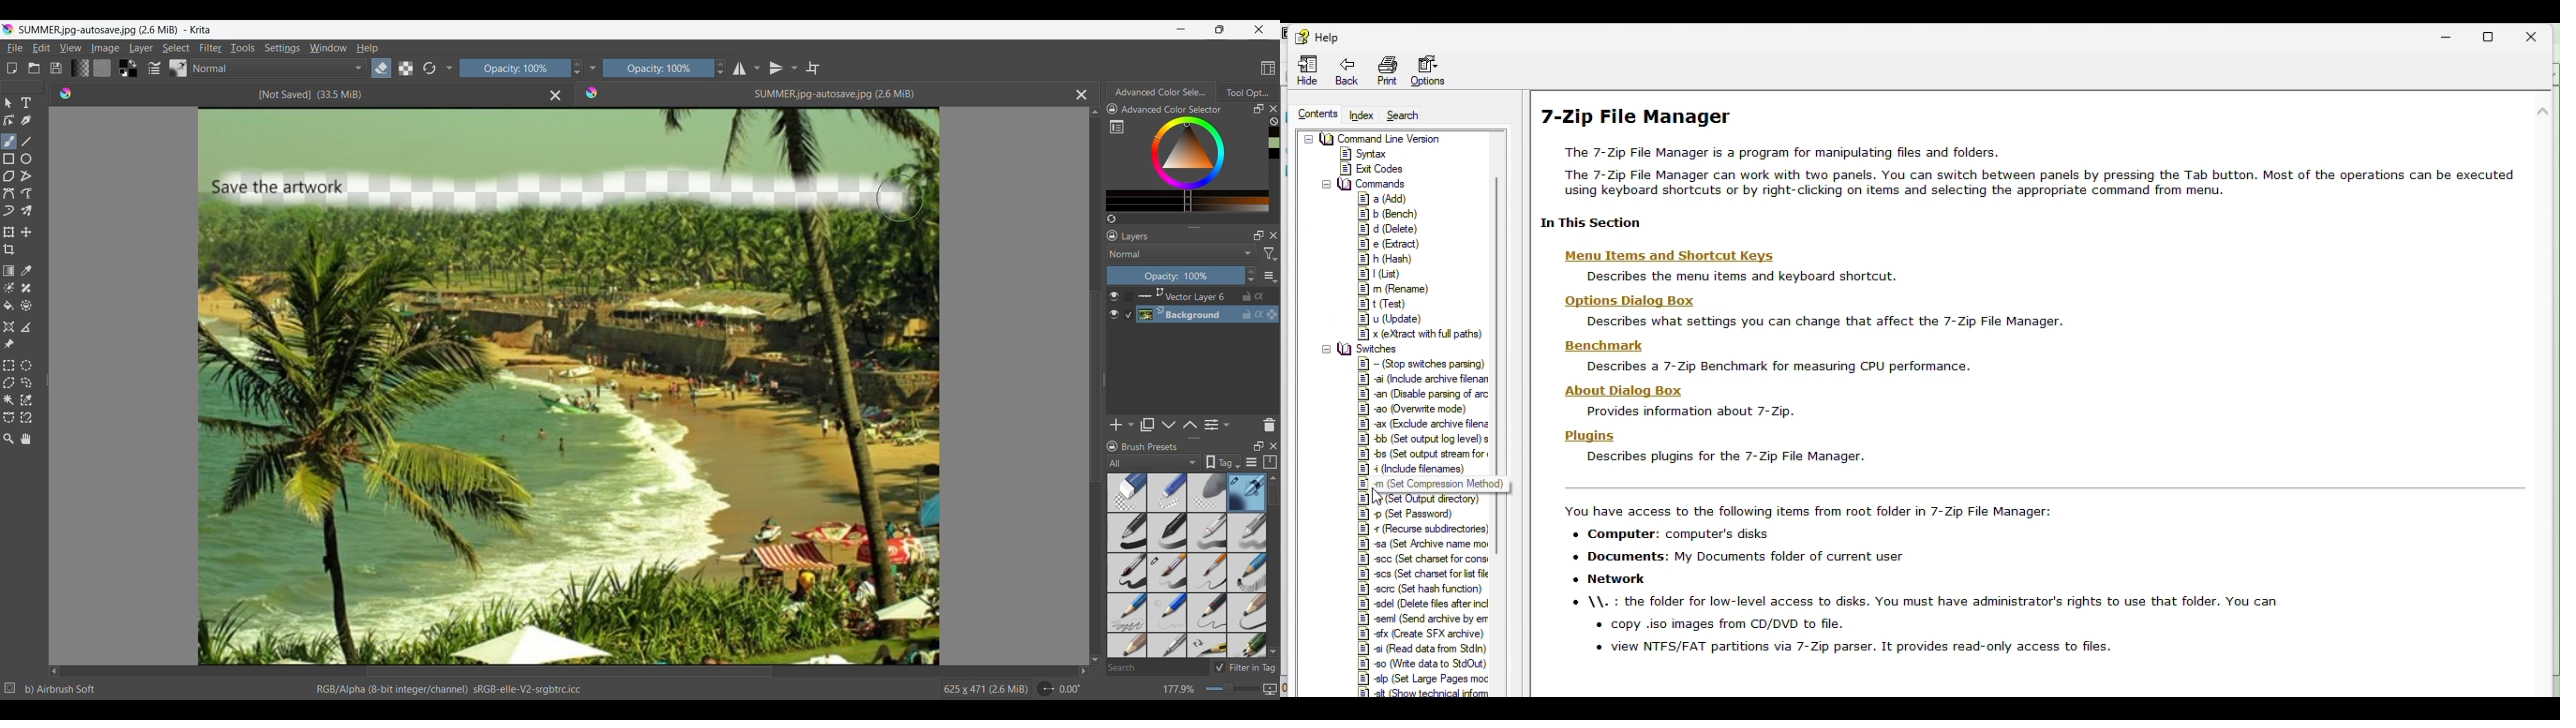  Describe the element at coordinates (283, 48) in the screenshot. I see `Settings` at that location.